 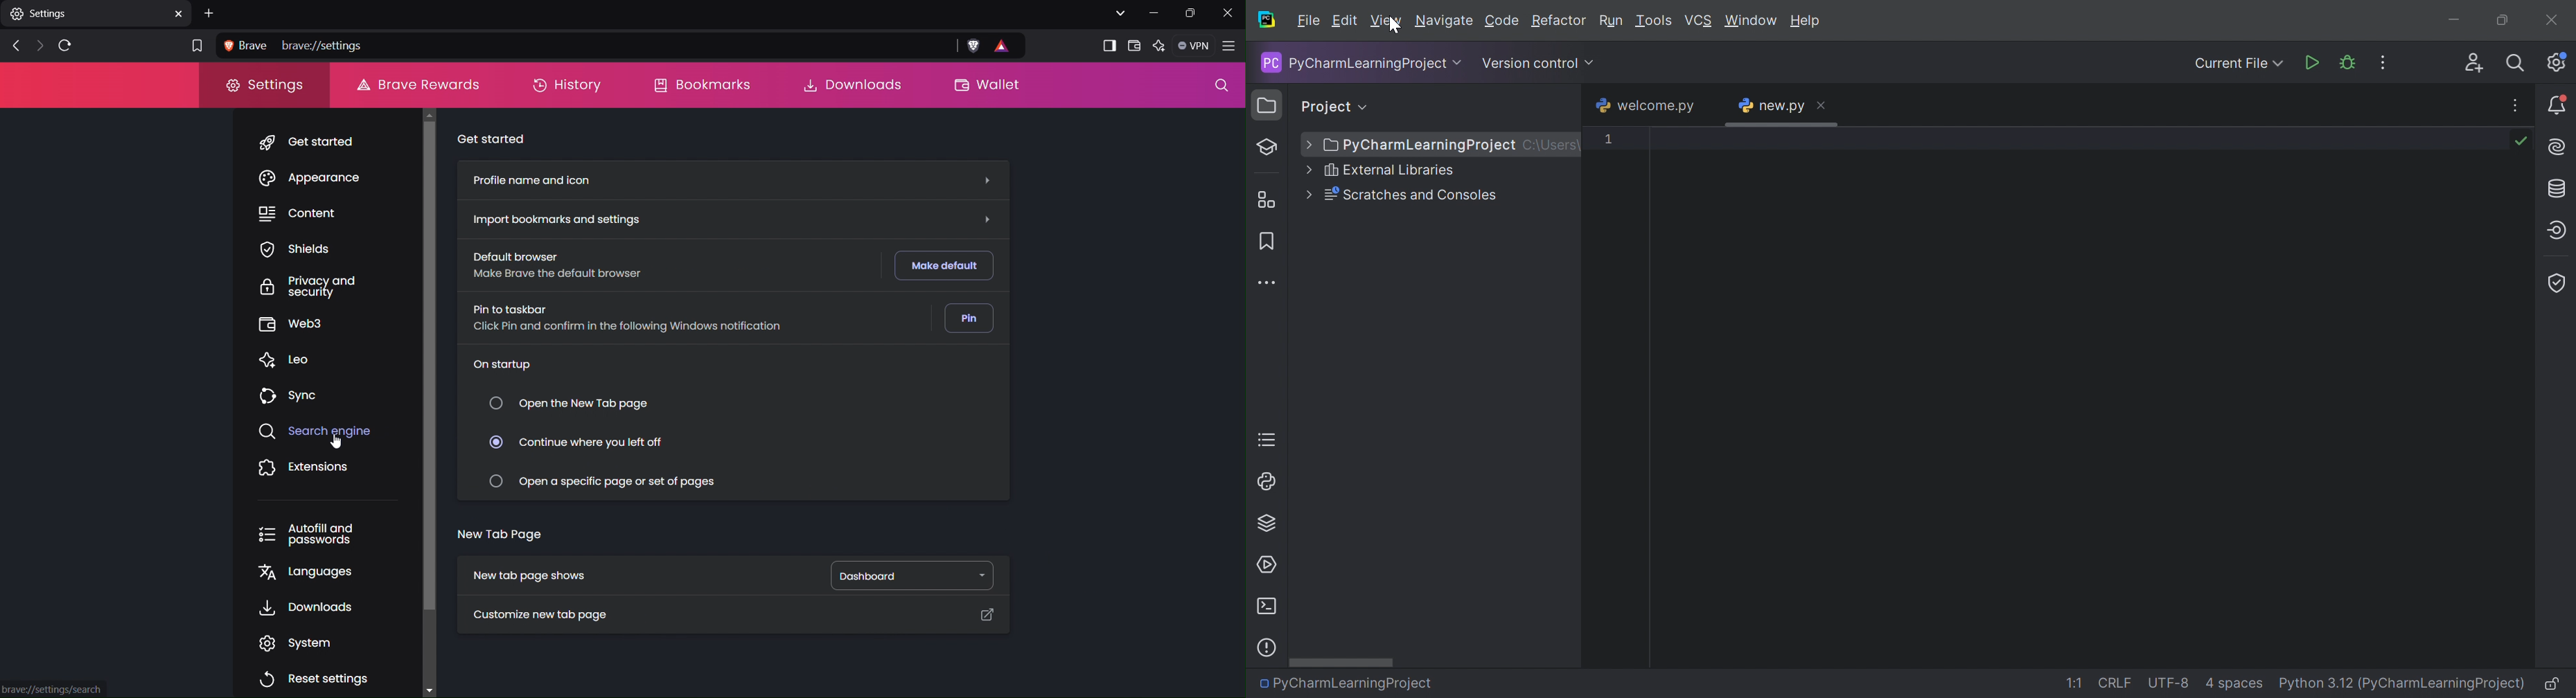 What do you see at coordinates (1307, 193) in the screenshot?
I see `Drop down` at bounding box center [1307, 193].